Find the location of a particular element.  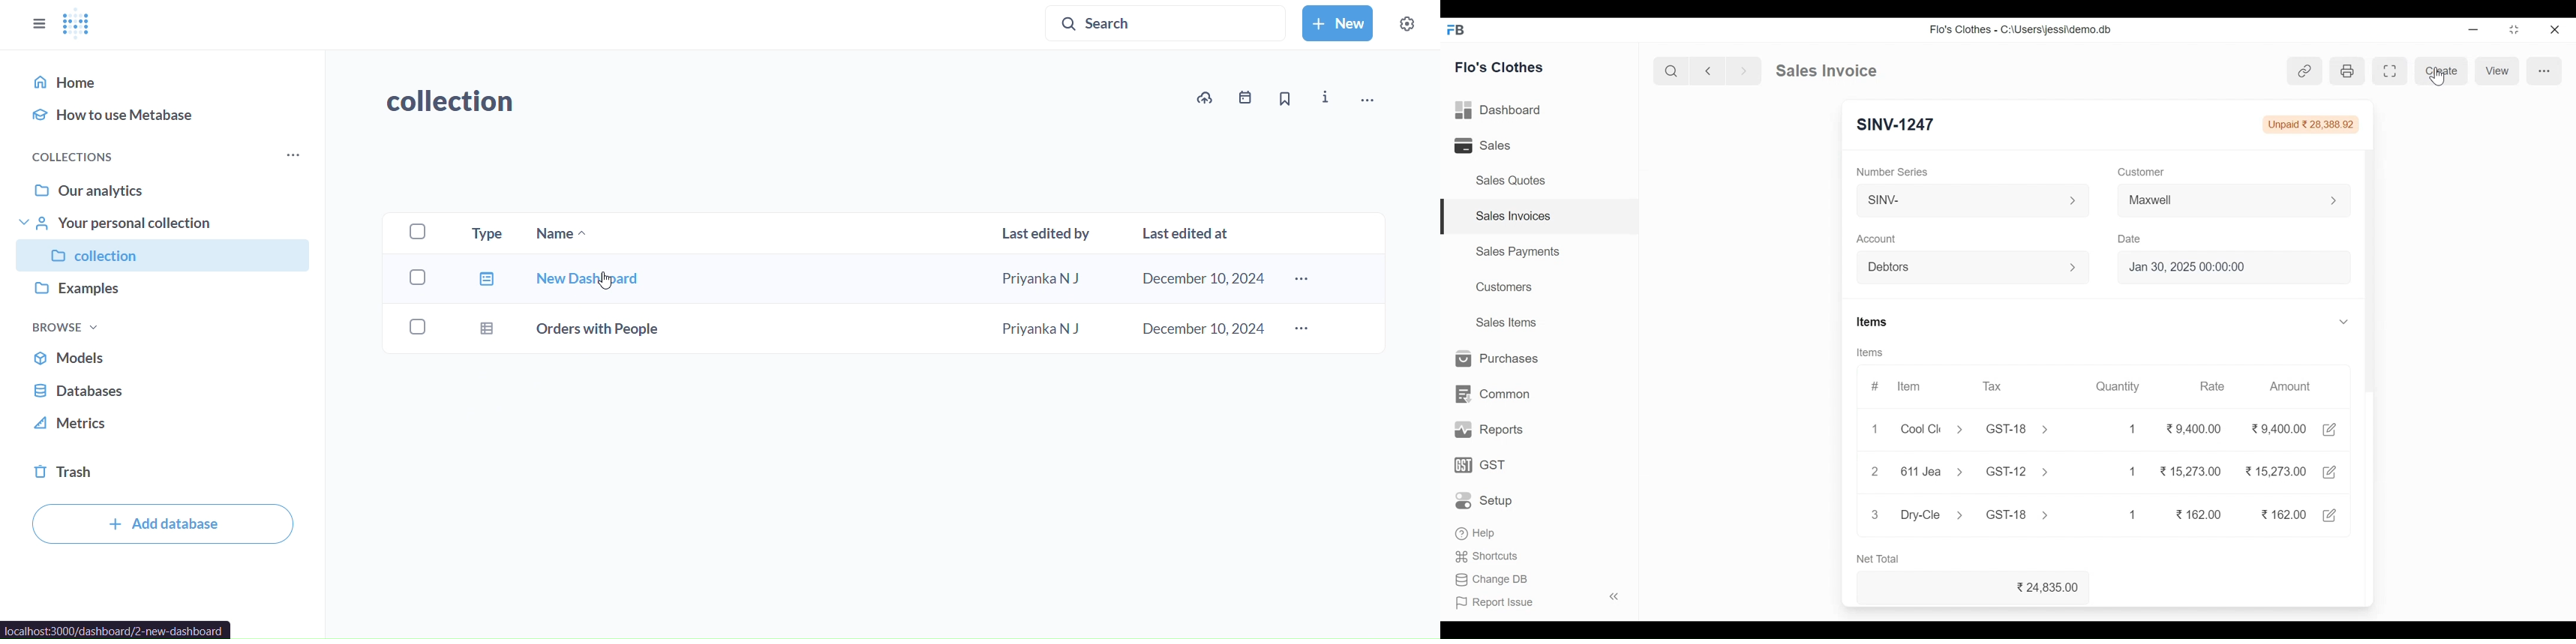

Number Series is located at coordinates (1897, 171).